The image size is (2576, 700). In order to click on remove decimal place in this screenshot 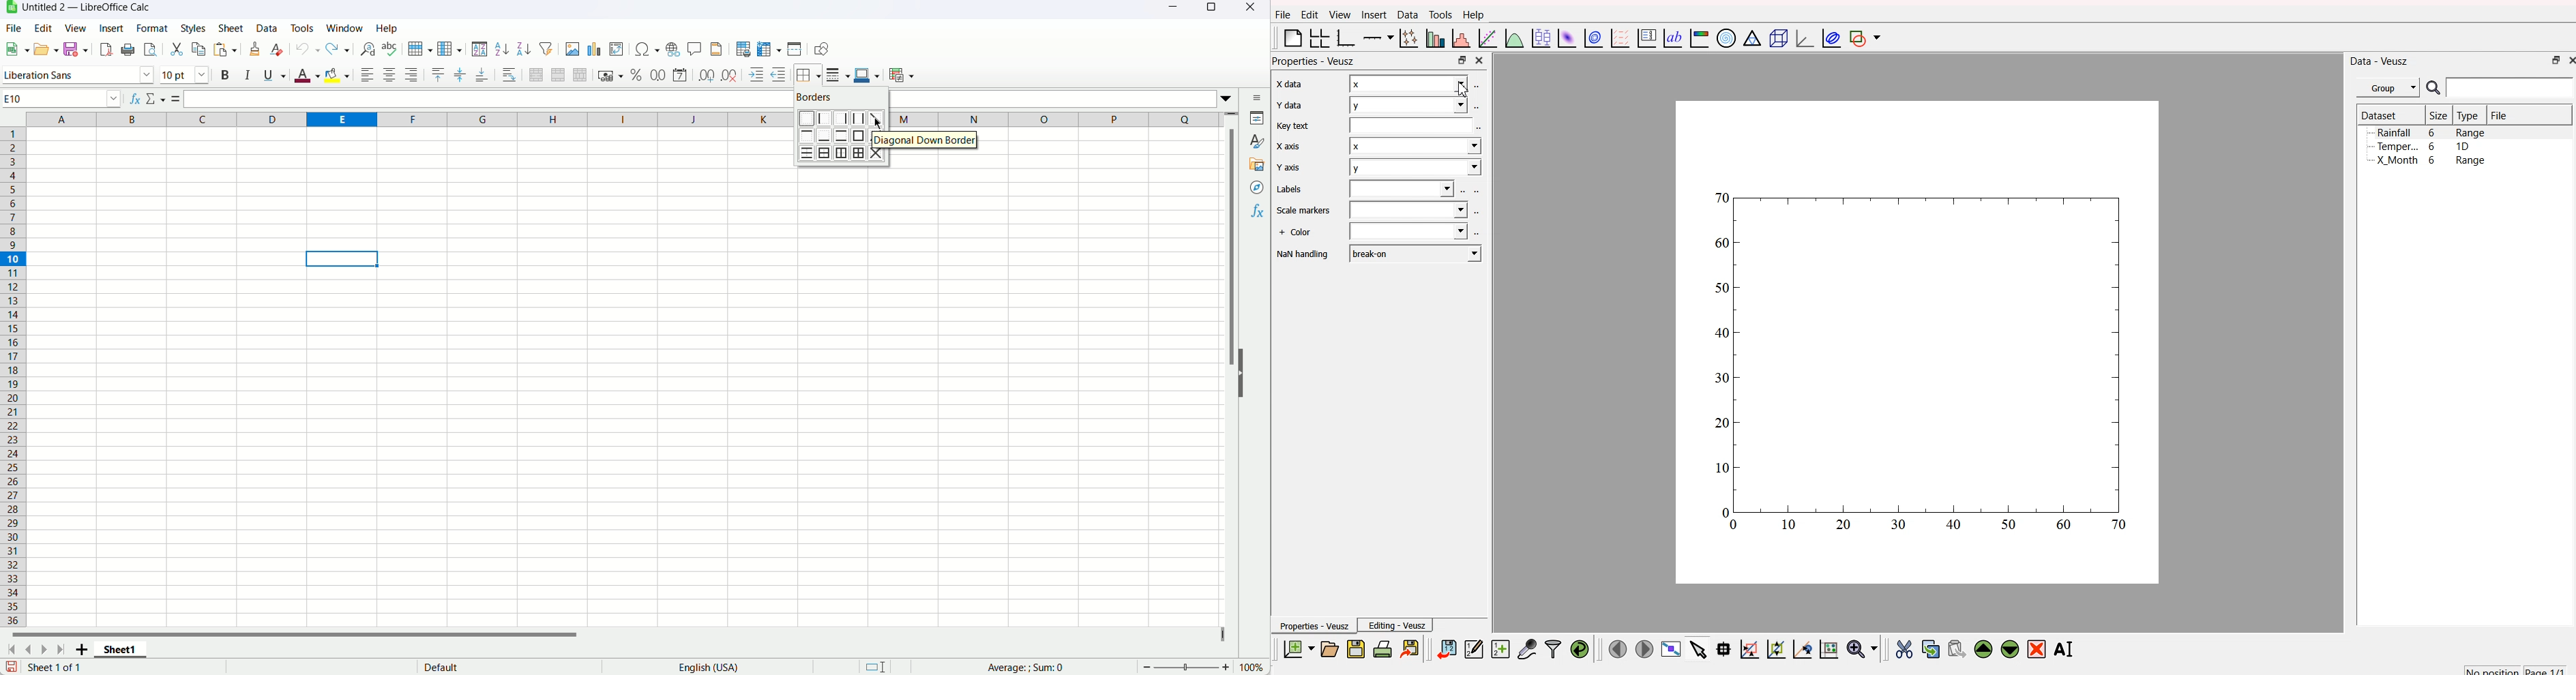, I will do `click(729, 75)`.